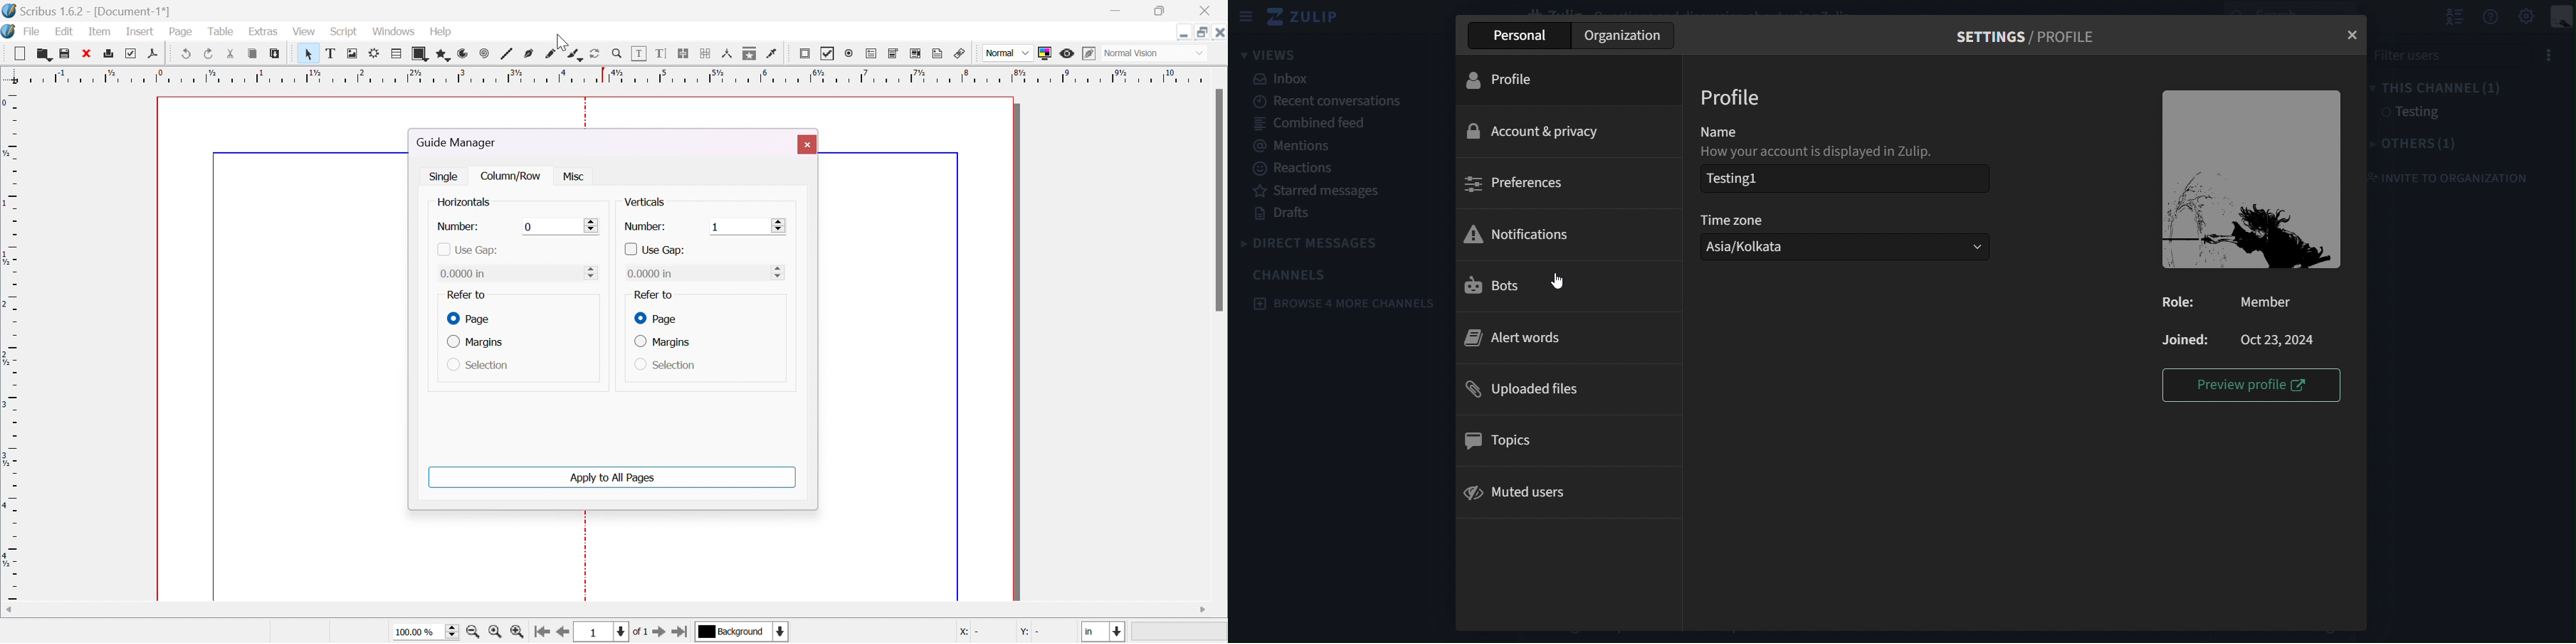 This screenshot has width=2576, height=644. I want to click on 1, so click(716, 226).